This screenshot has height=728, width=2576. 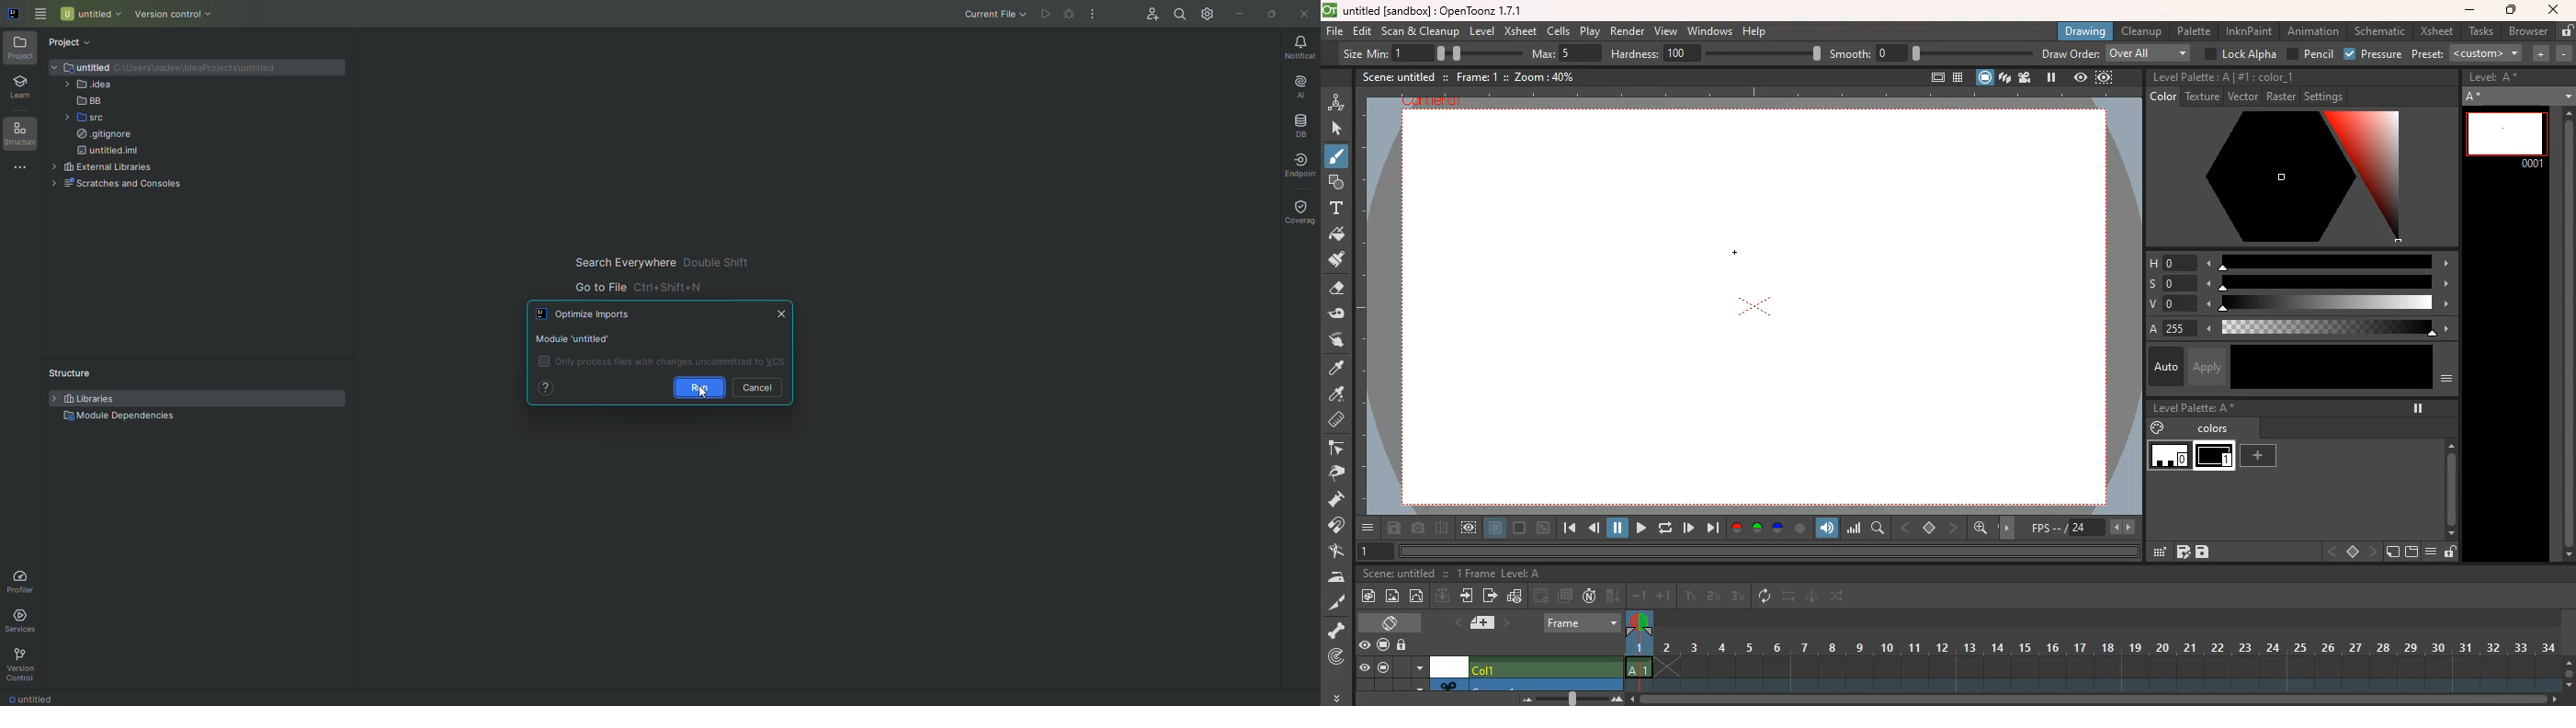 I want to click on frames, so click(x=2106, y=650).